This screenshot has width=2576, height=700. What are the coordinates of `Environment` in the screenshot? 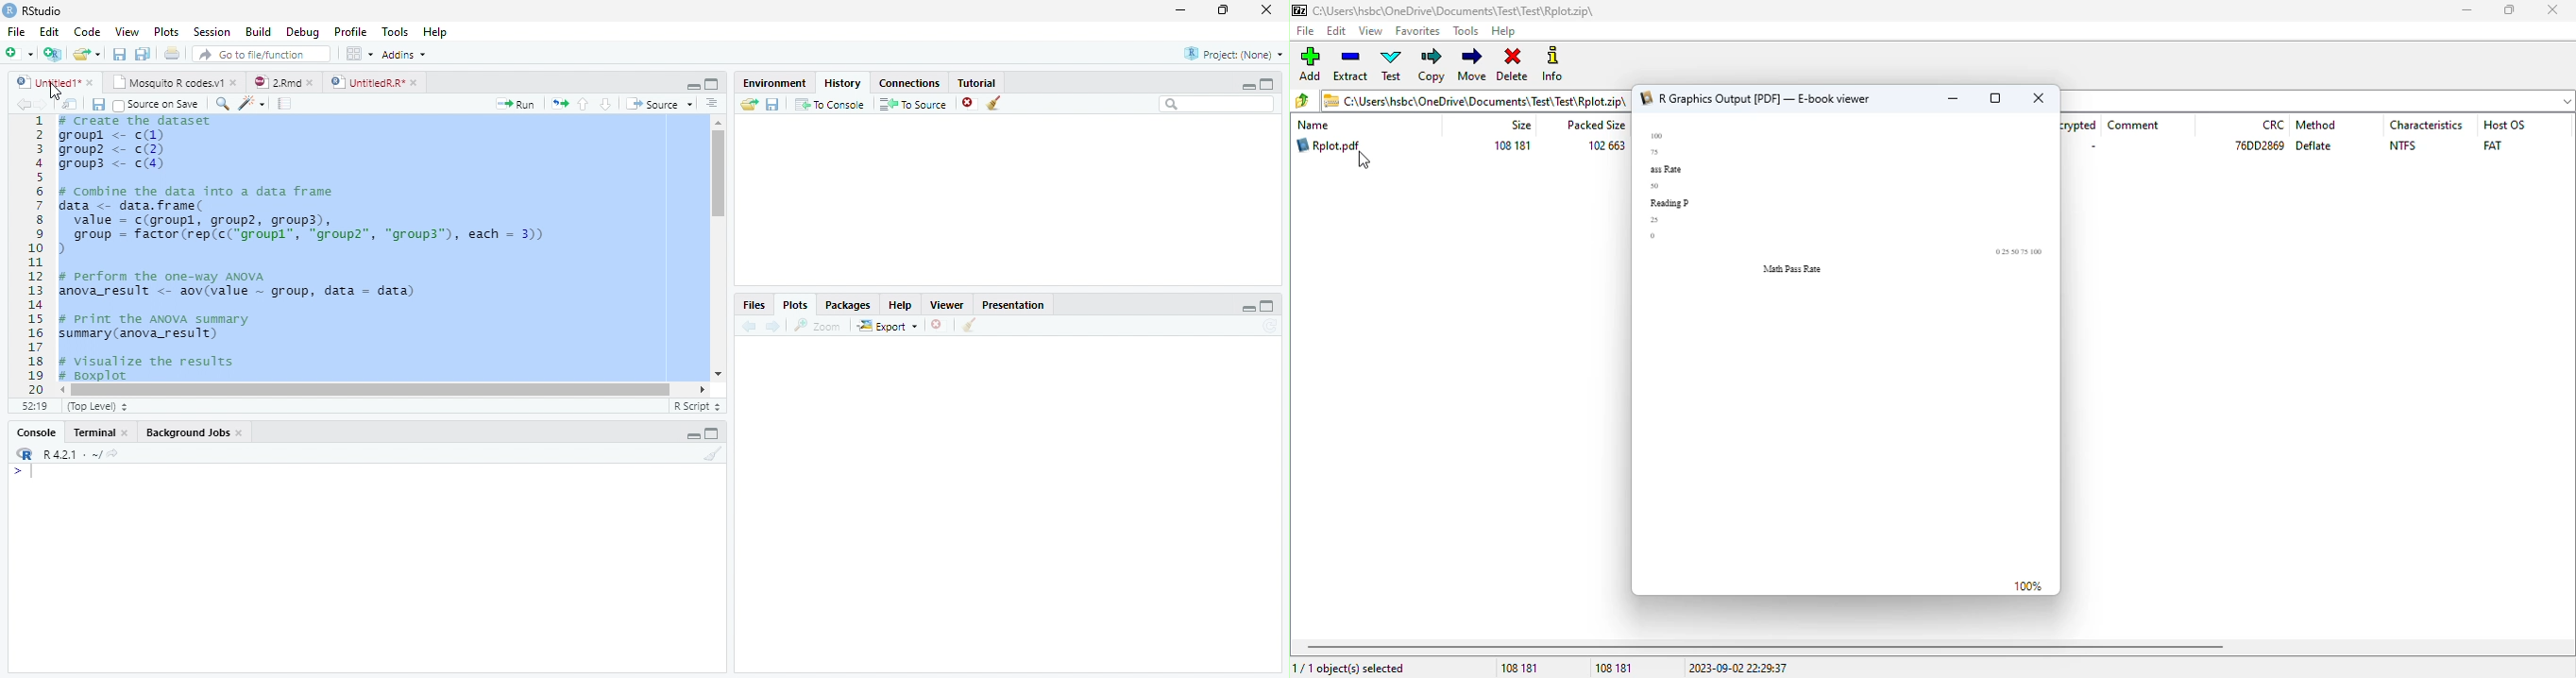 It's located at (774, 83).